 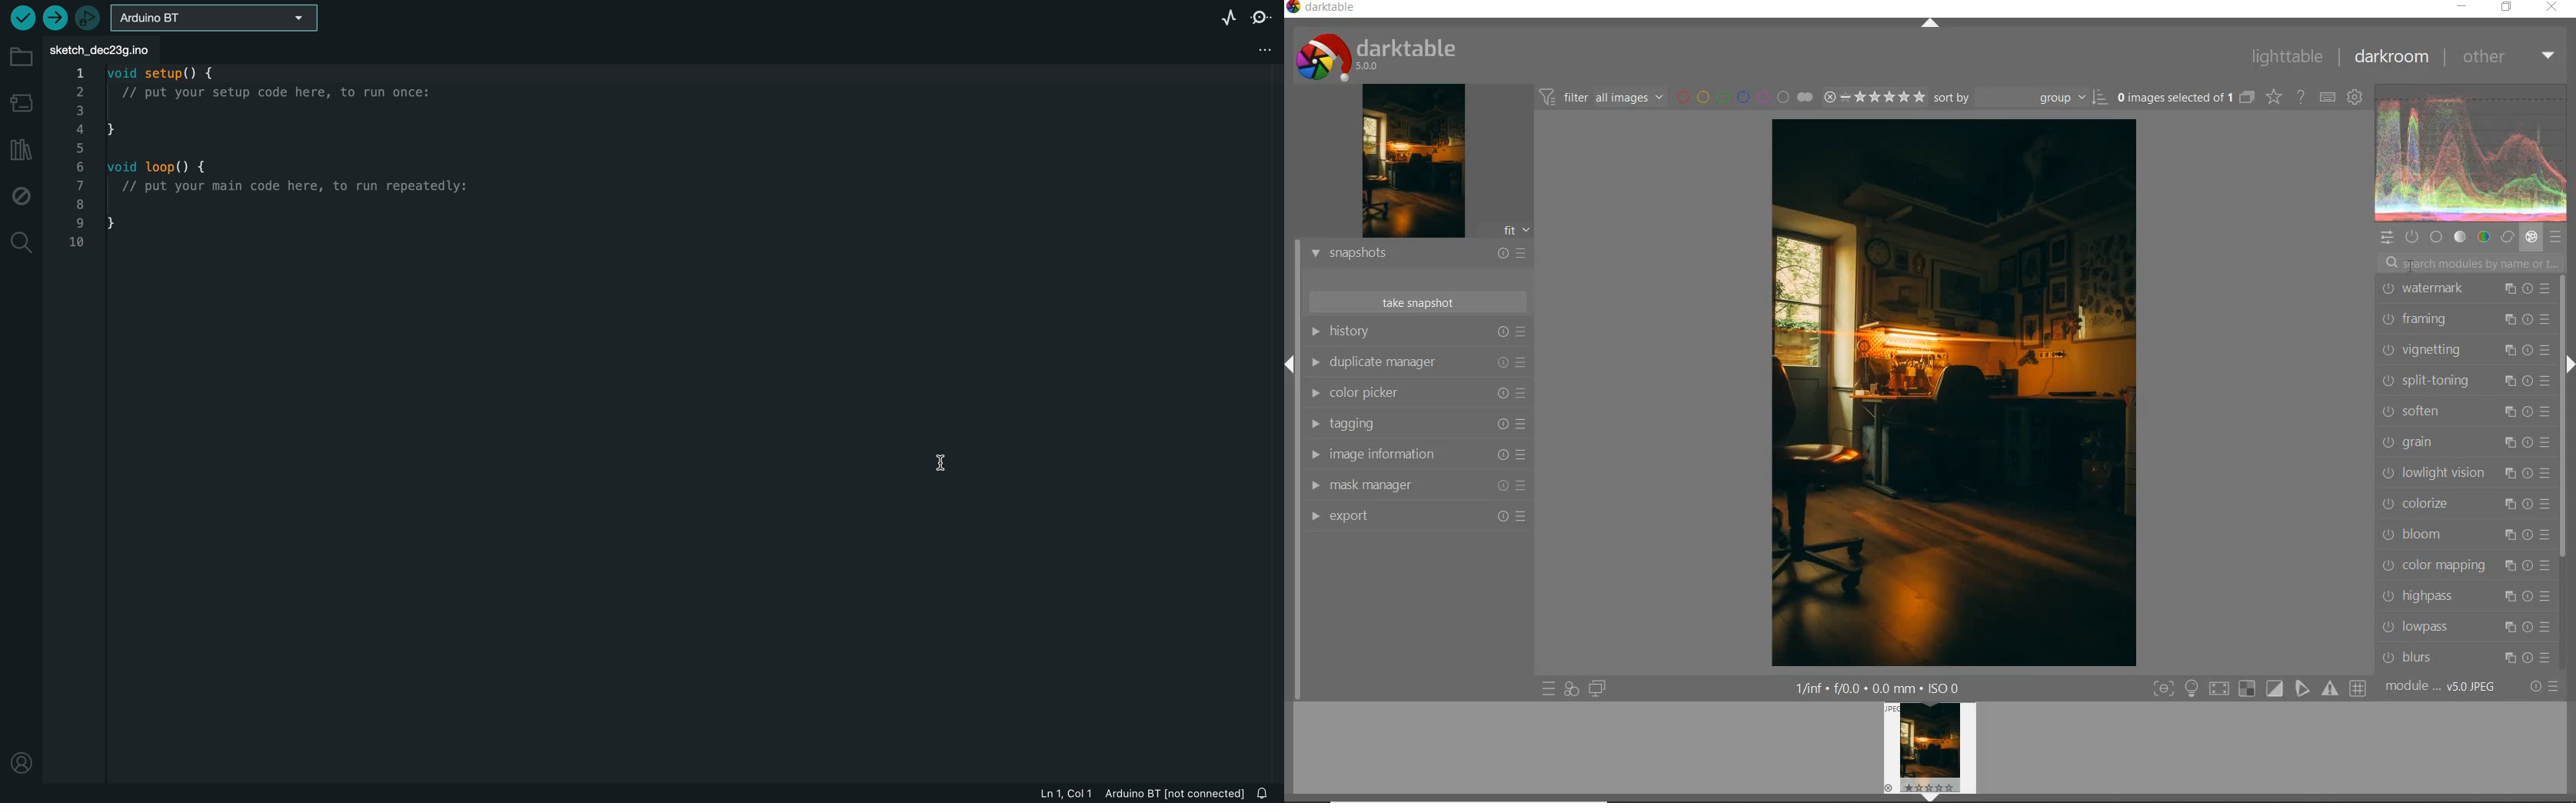 I want to click on snapshots, so click(x=1417, y=255).